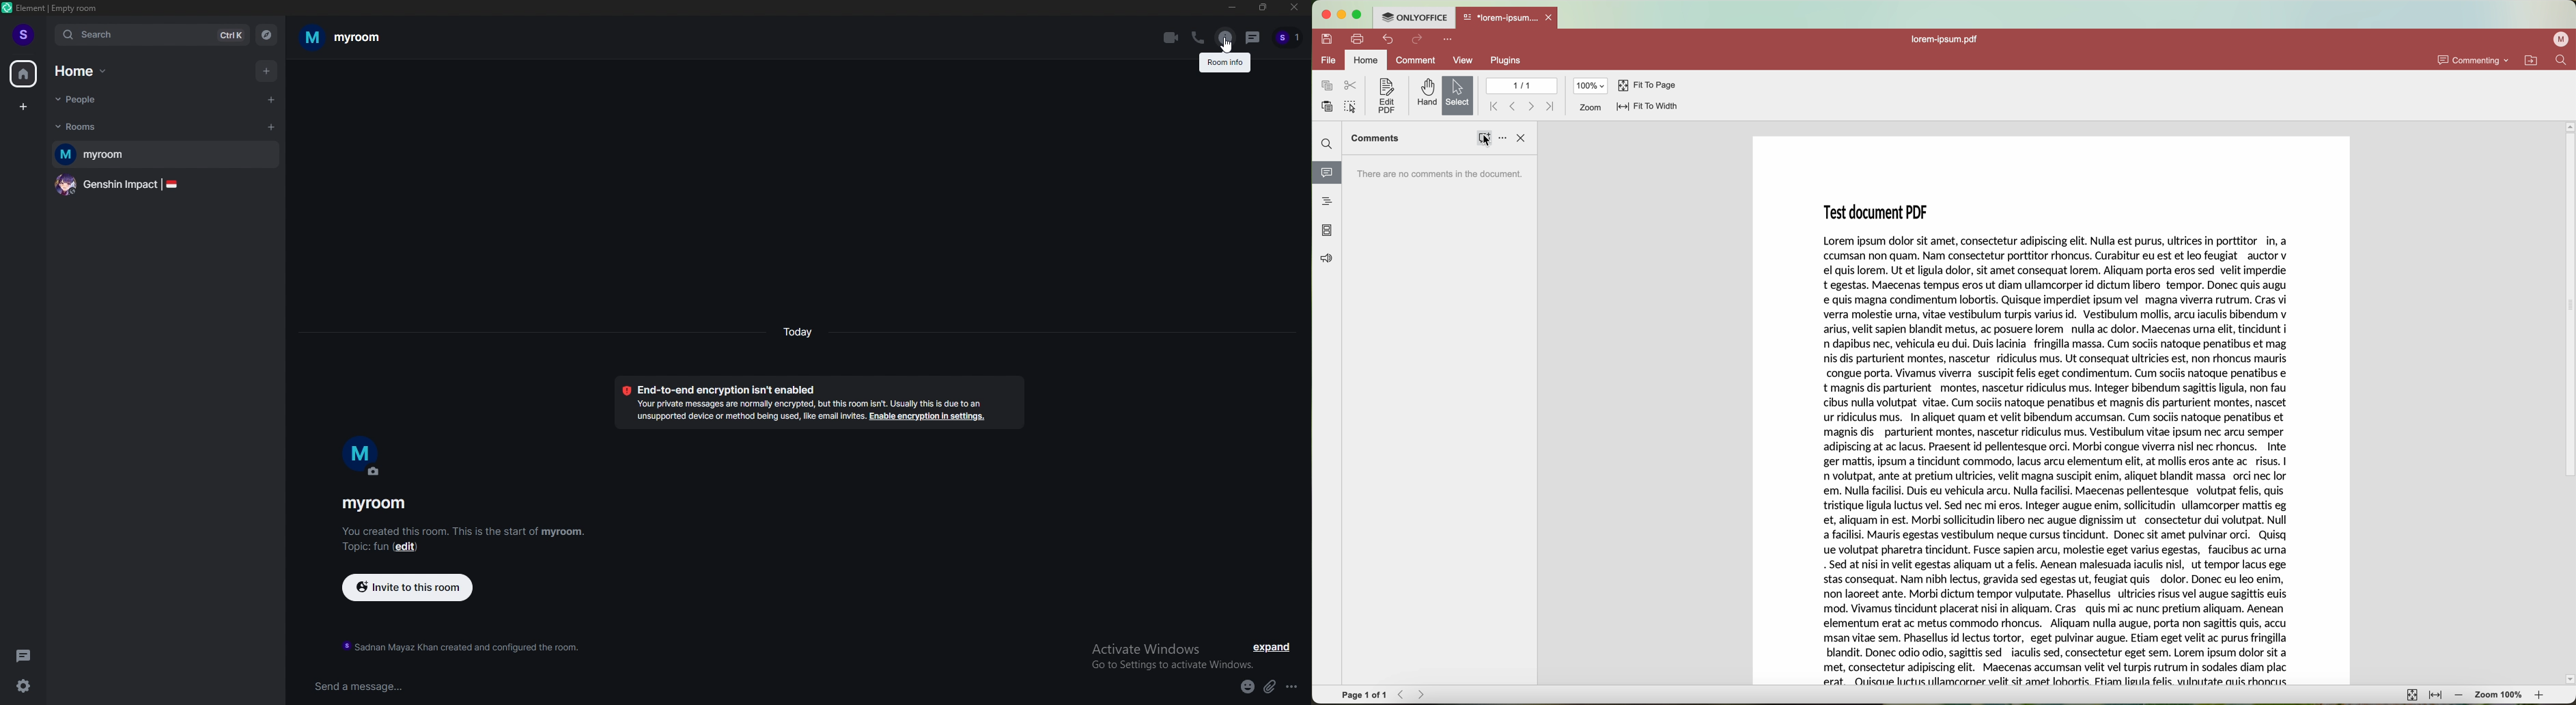 The width and height of the screenshot is (2576, 728). What do you see at coordinates (1171, 39) in the screenshot?
I see `video call` at bounding box center [1171, 39].